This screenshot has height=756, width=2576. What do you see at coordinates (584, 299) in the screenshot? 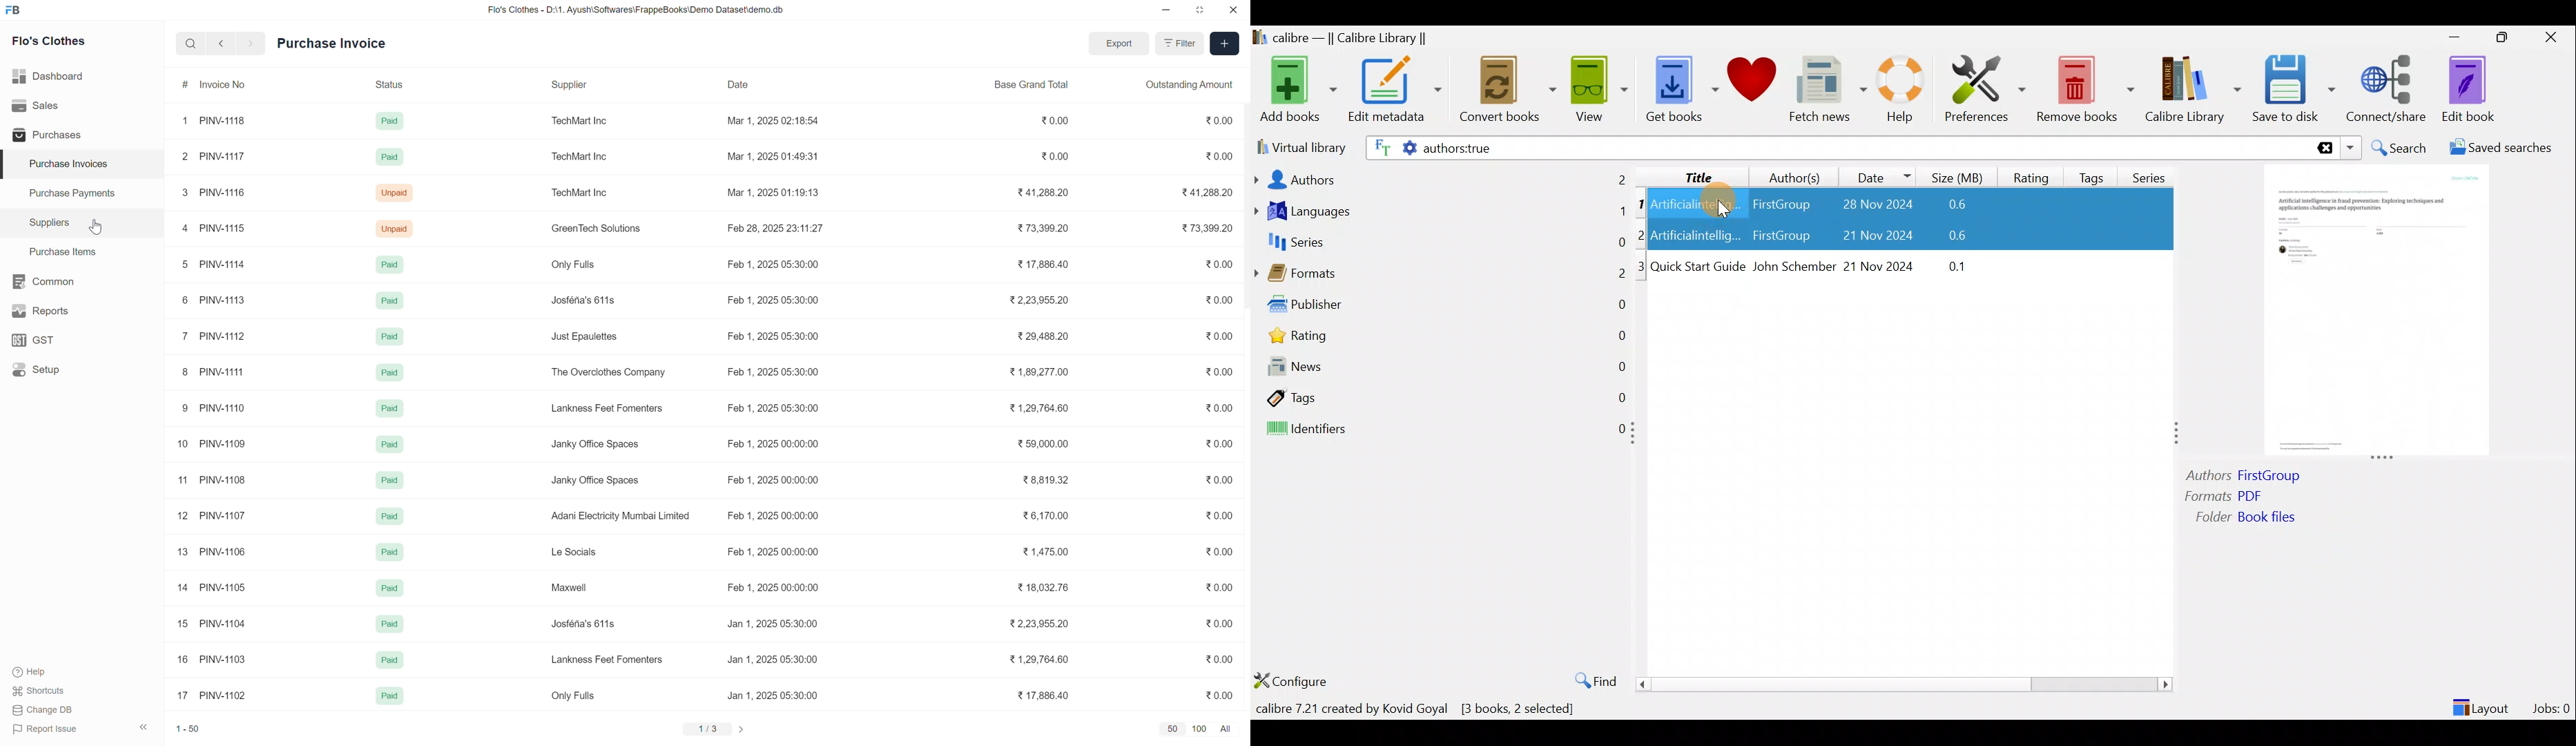
I see `Josféna's 611s` at bounding box center [584, 299].